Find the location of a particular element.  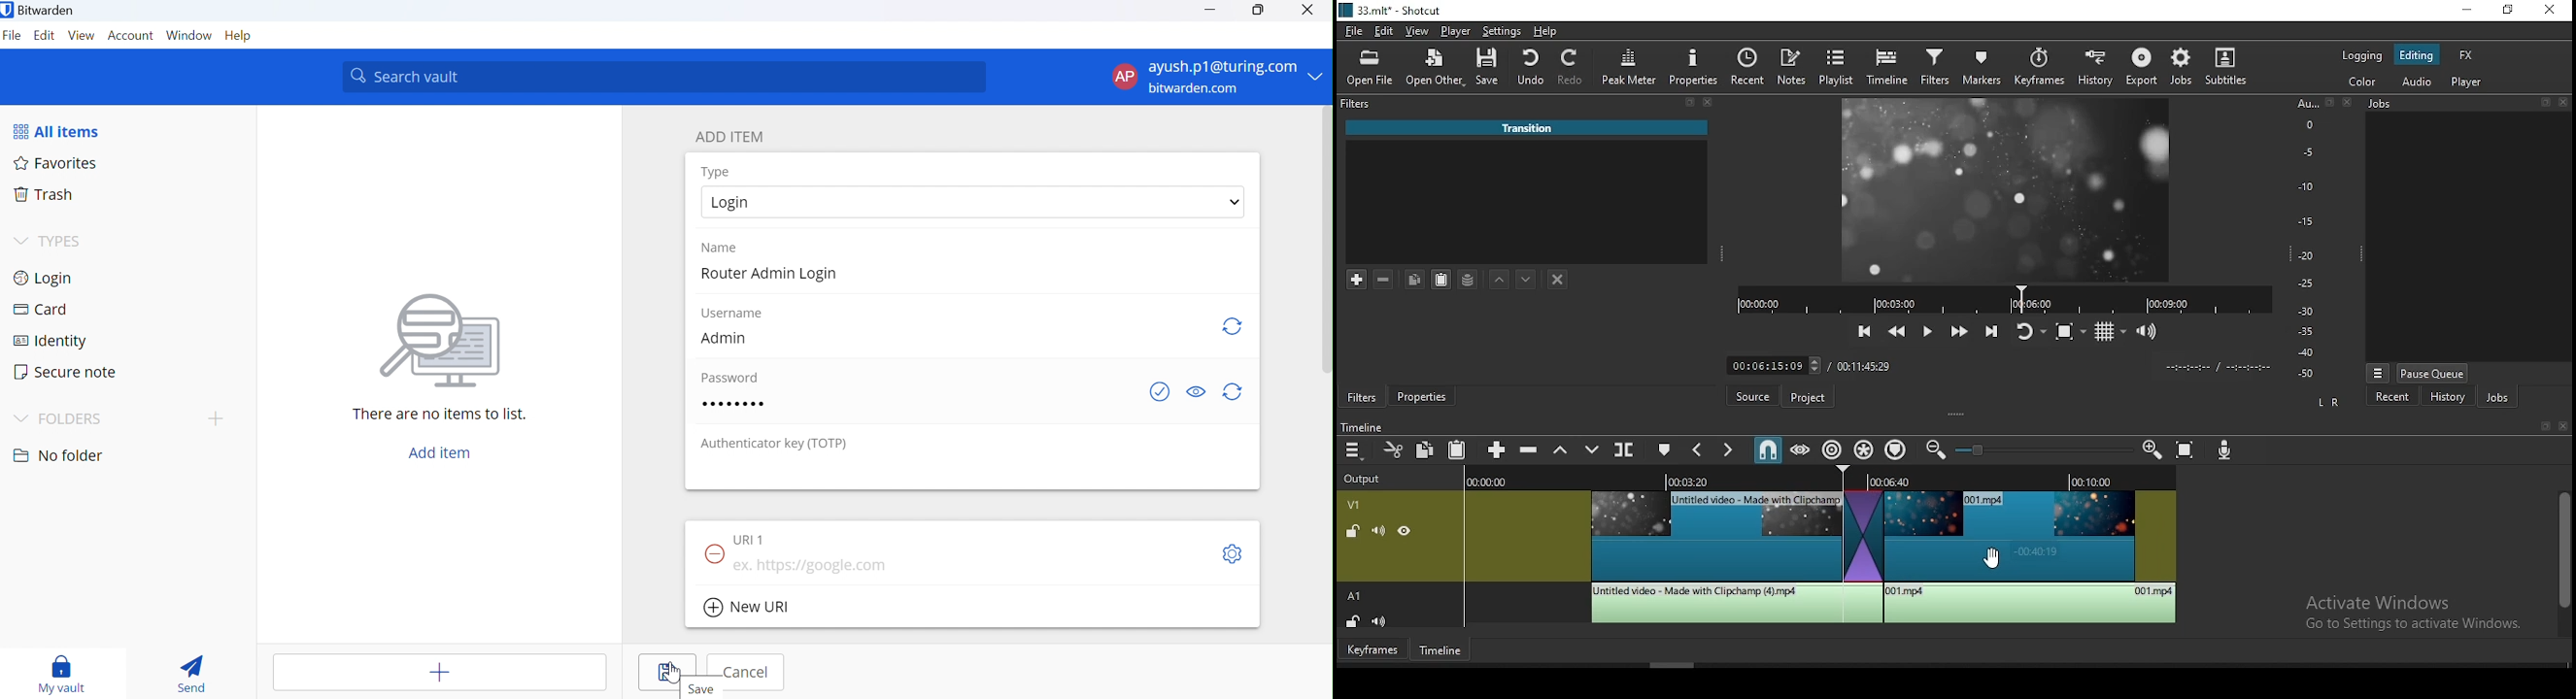

Type is located at coordinates (716, 171).